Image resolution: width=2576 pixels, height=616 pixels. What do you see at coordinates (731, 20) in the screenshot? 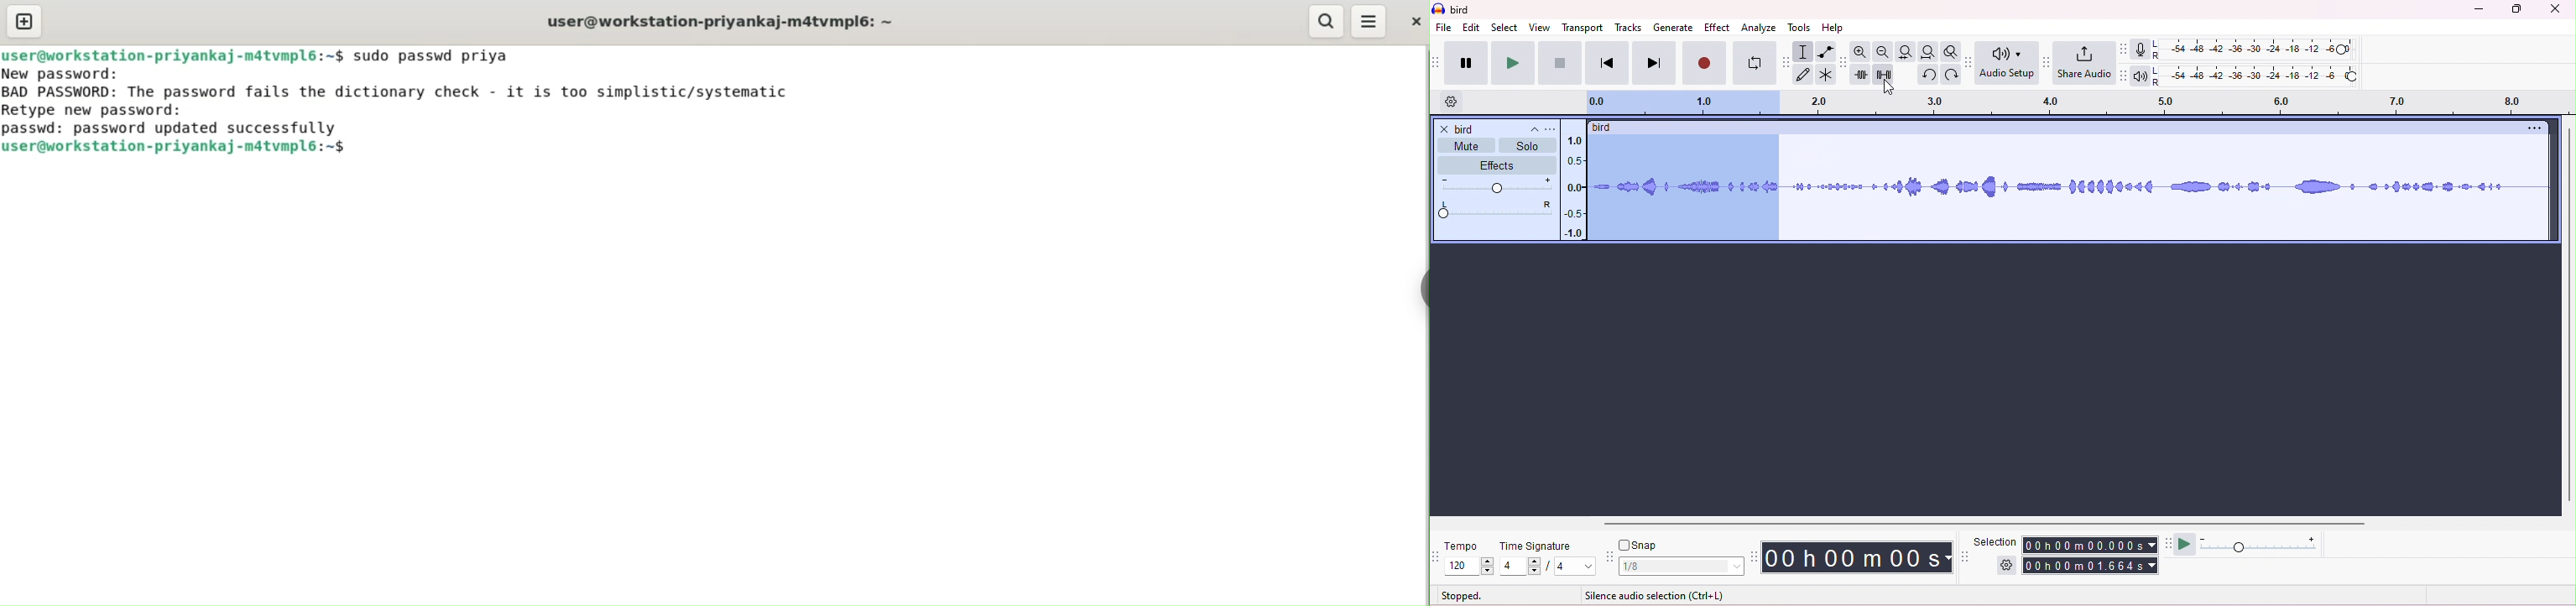
I see `user@workstation-priyankaj-m4tvmpl6:-` at bounding box center [731, 20].